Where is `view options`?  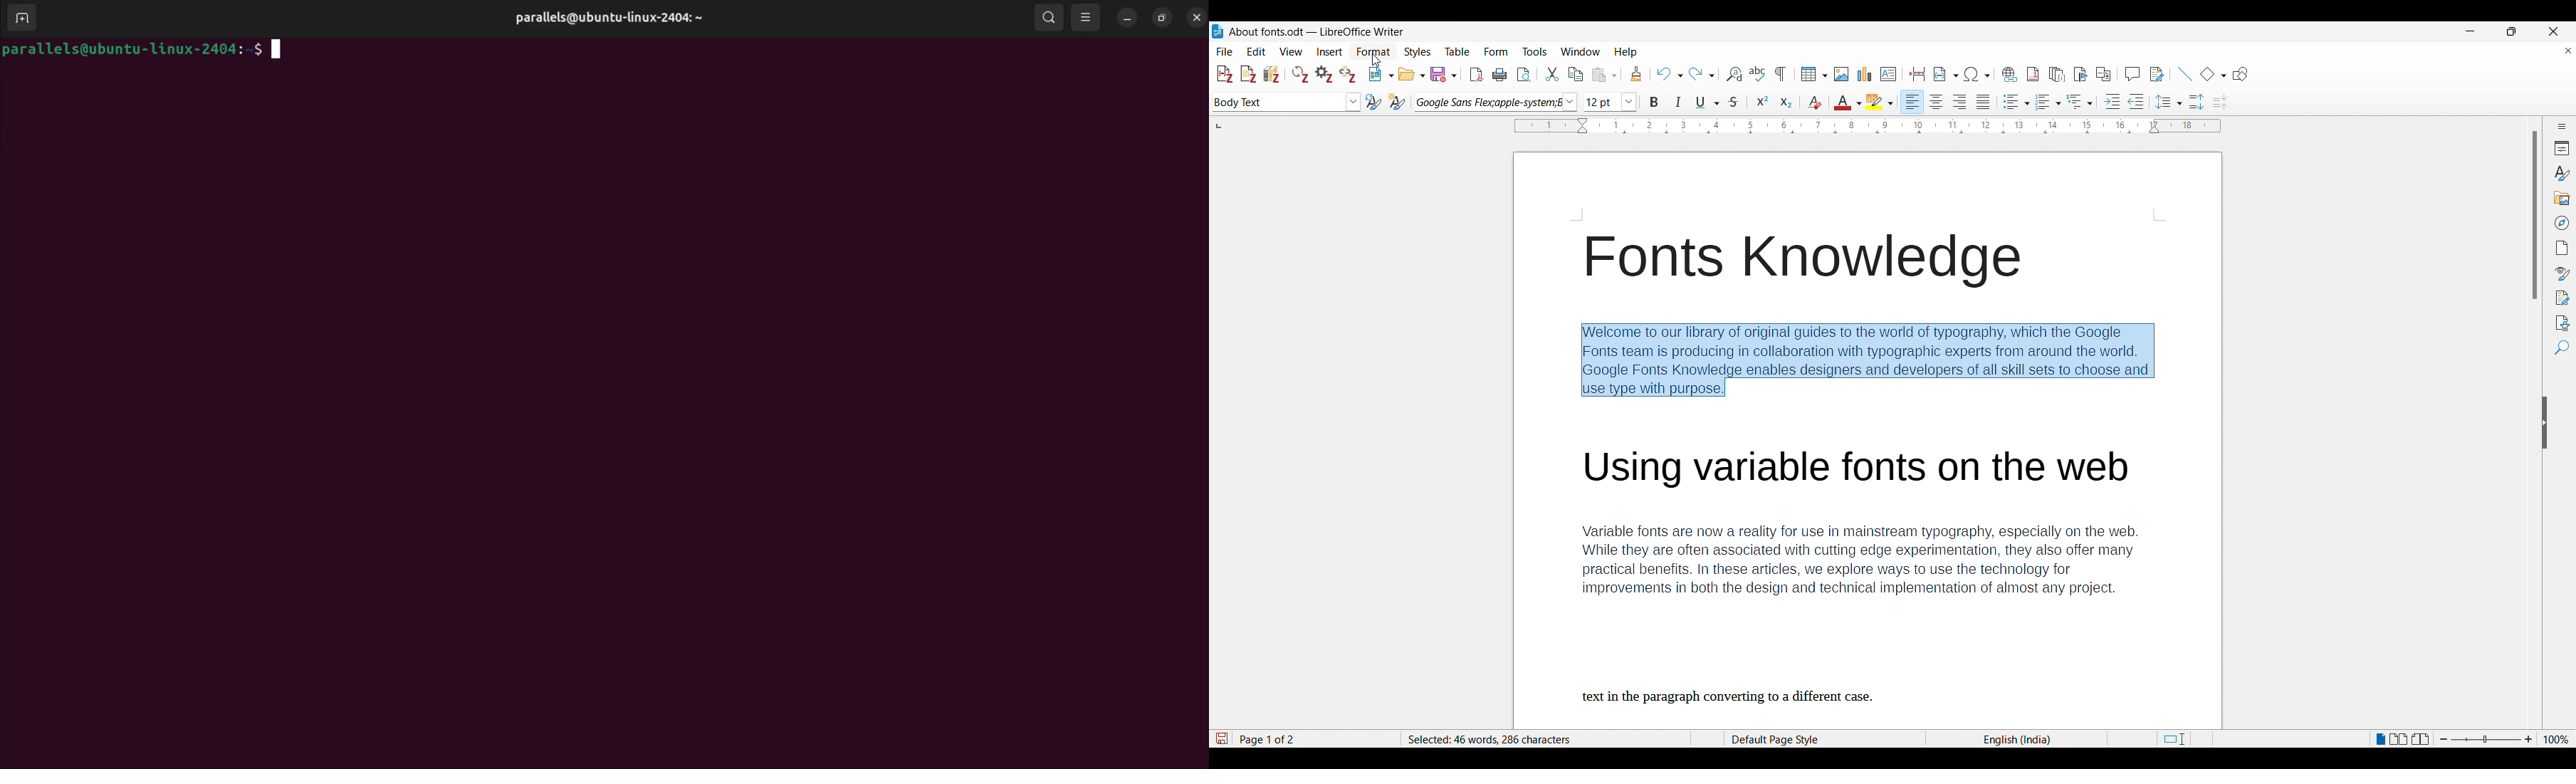
view options is located at coordinates (1088, 20).